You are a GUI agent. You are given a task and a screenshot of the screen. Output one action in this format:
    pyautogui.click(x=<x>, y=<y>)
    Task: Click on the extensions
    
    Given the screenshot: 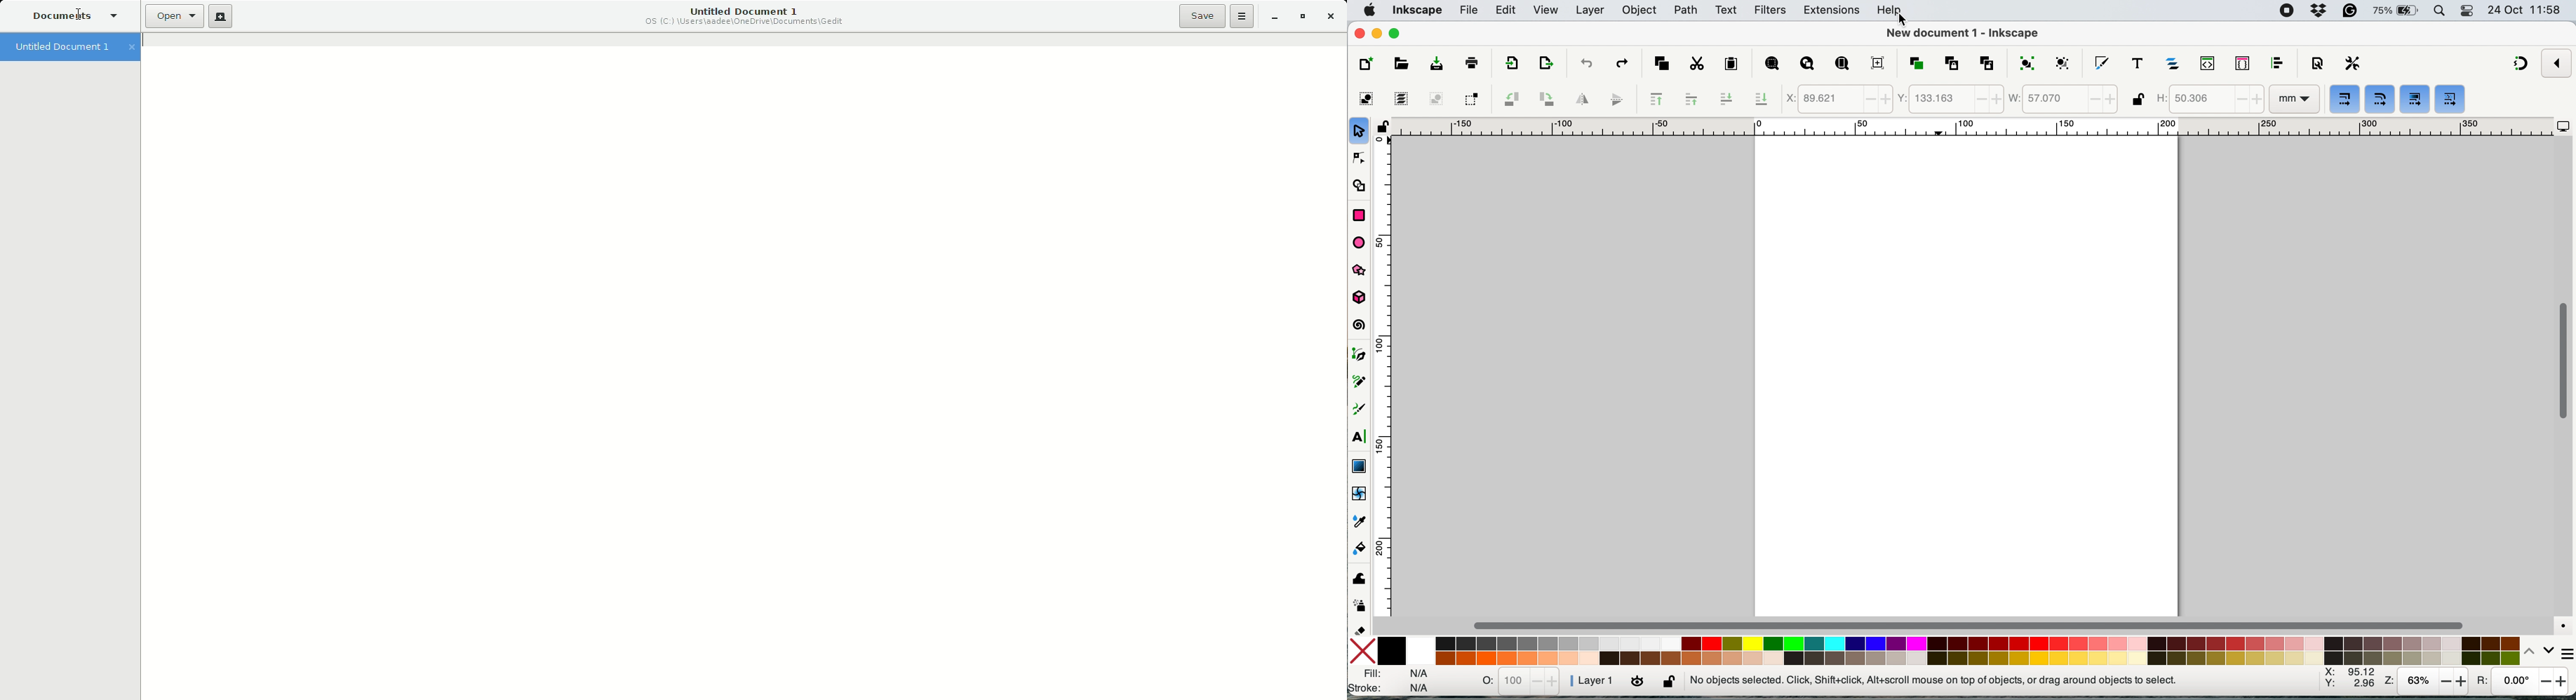 What is the action you would take?
    pyautogui.click(x=1831, y=9)
    